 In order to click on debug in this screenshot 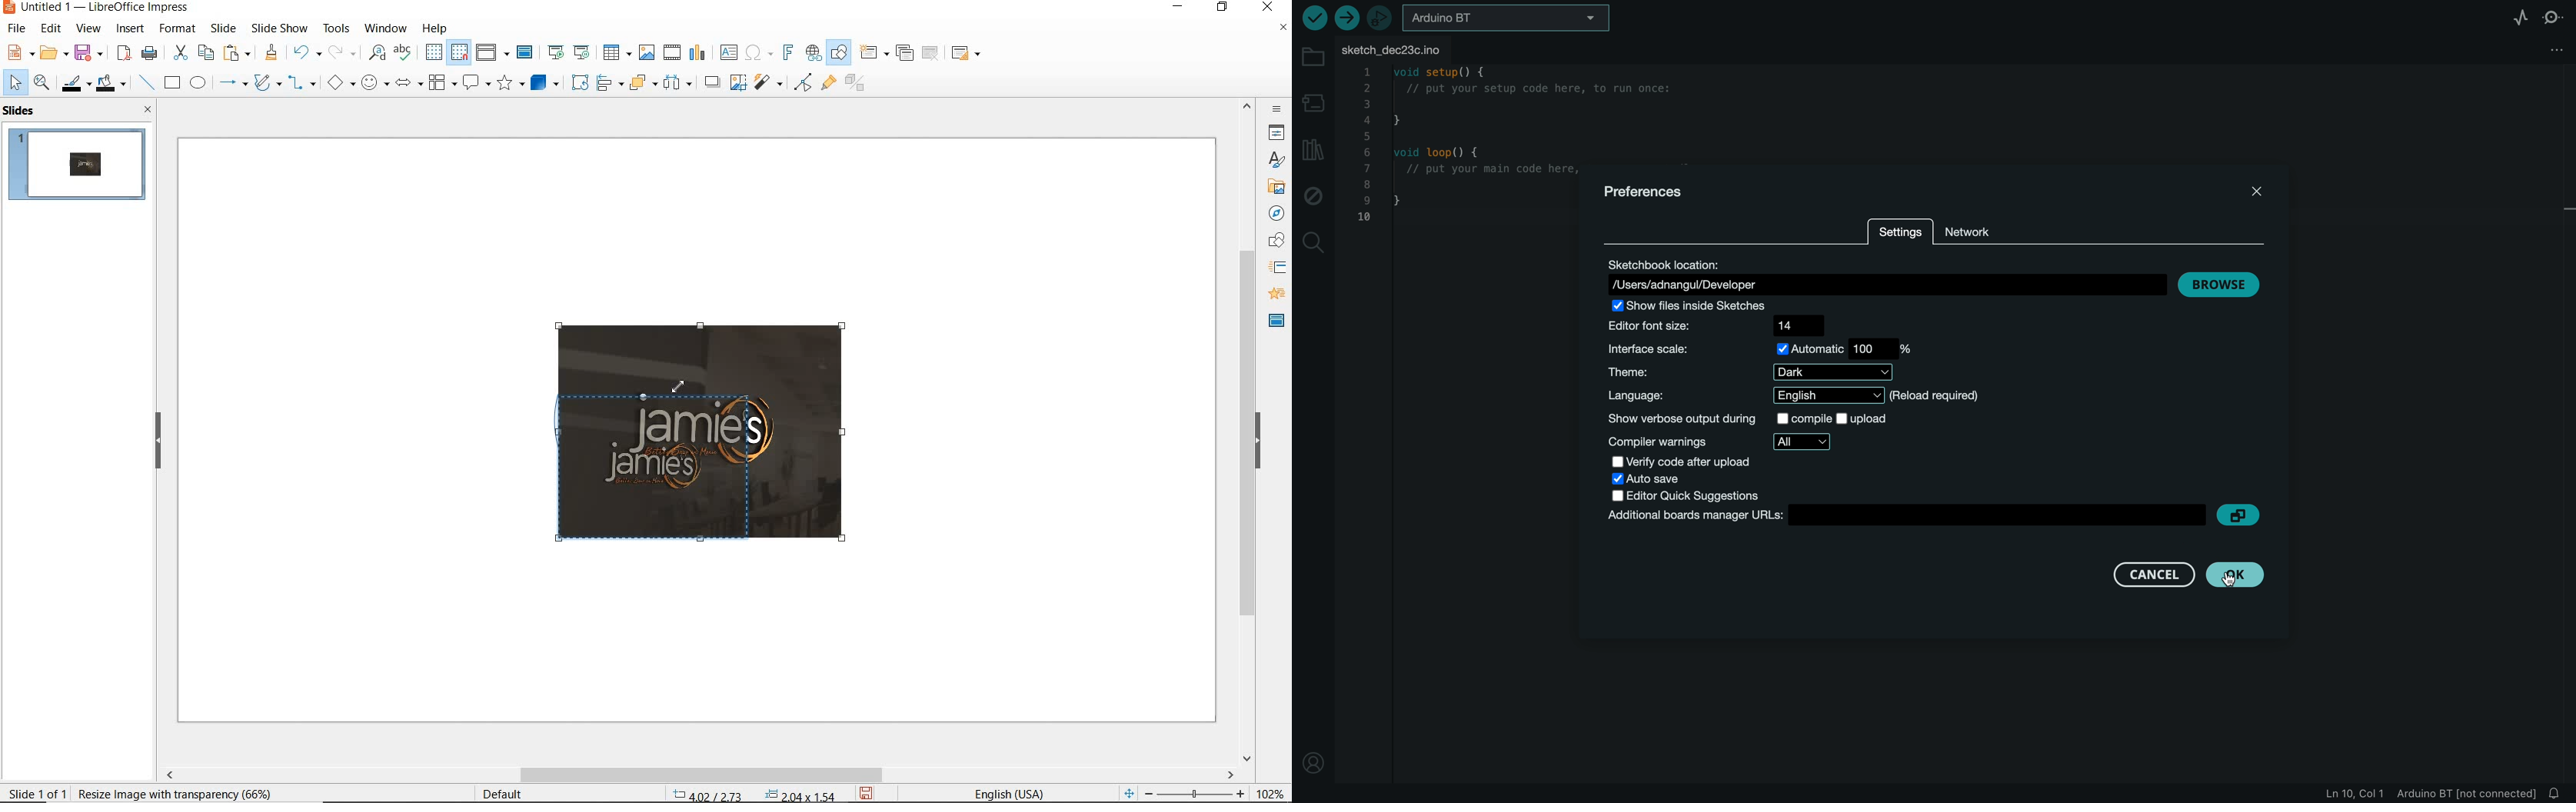, I will do `click(1313, 195)`.